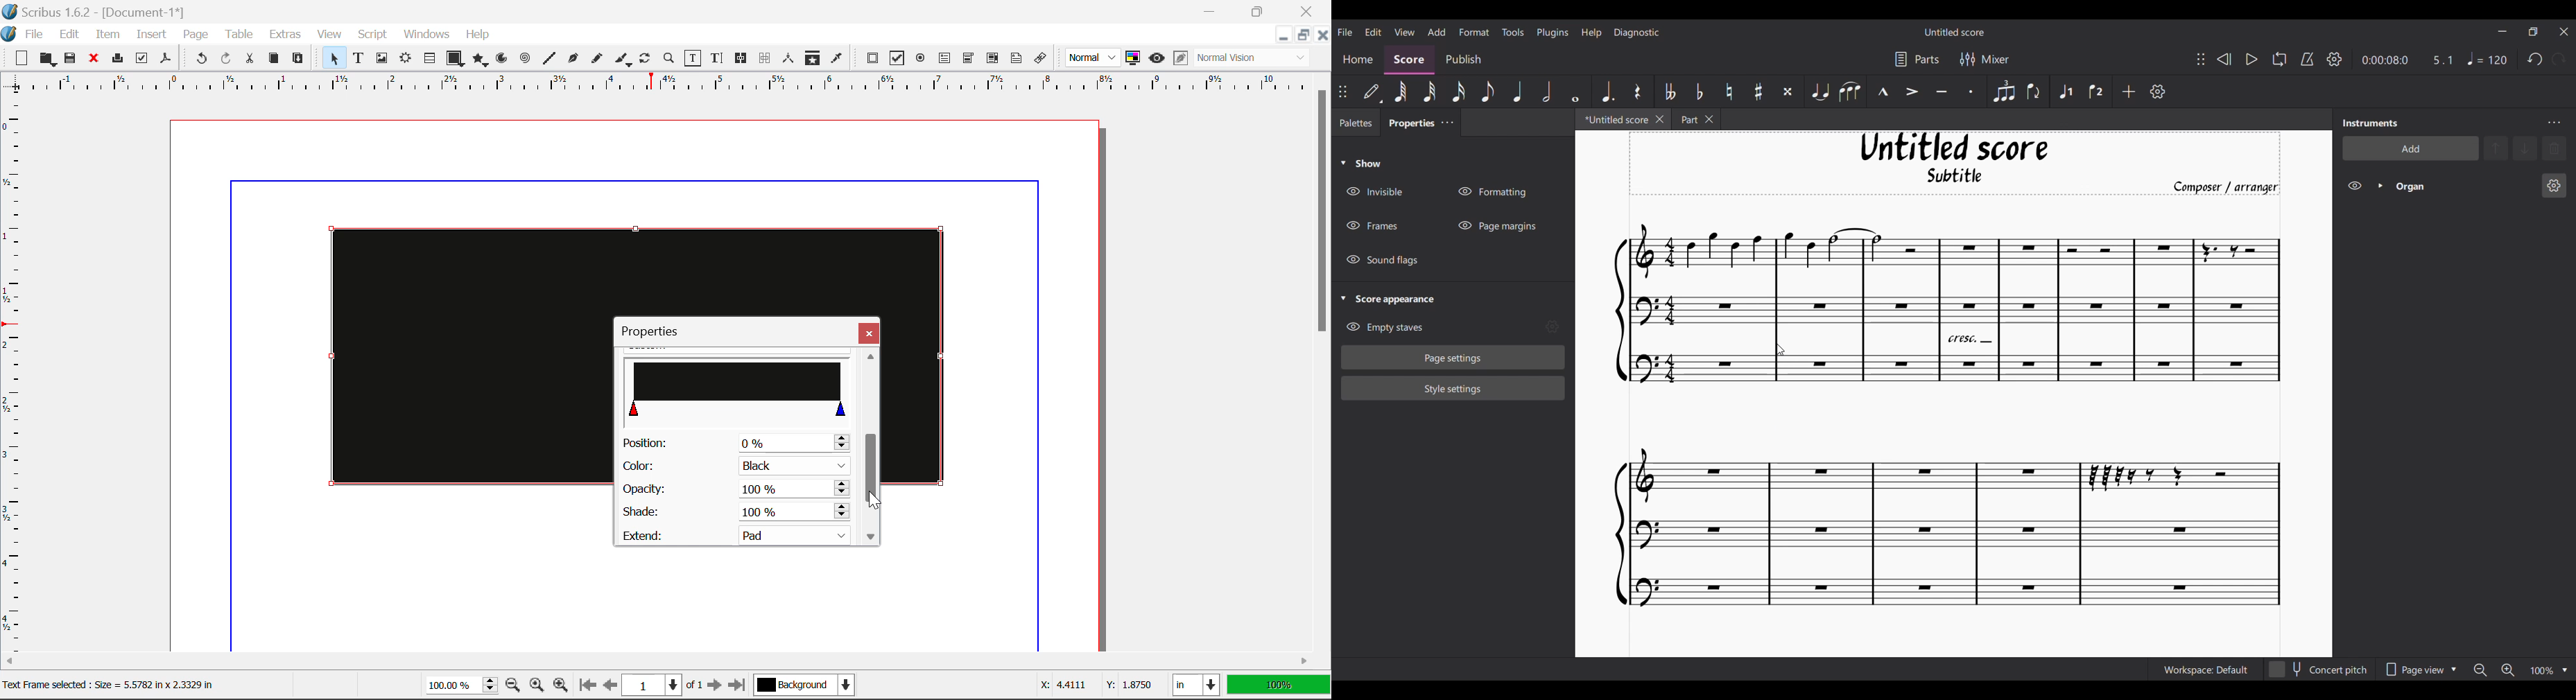 This screenshot has height=700, width=2576. Describe the element at coordinates (1759, 92) in the screenshot. I see `Toggle sharp` at that location.